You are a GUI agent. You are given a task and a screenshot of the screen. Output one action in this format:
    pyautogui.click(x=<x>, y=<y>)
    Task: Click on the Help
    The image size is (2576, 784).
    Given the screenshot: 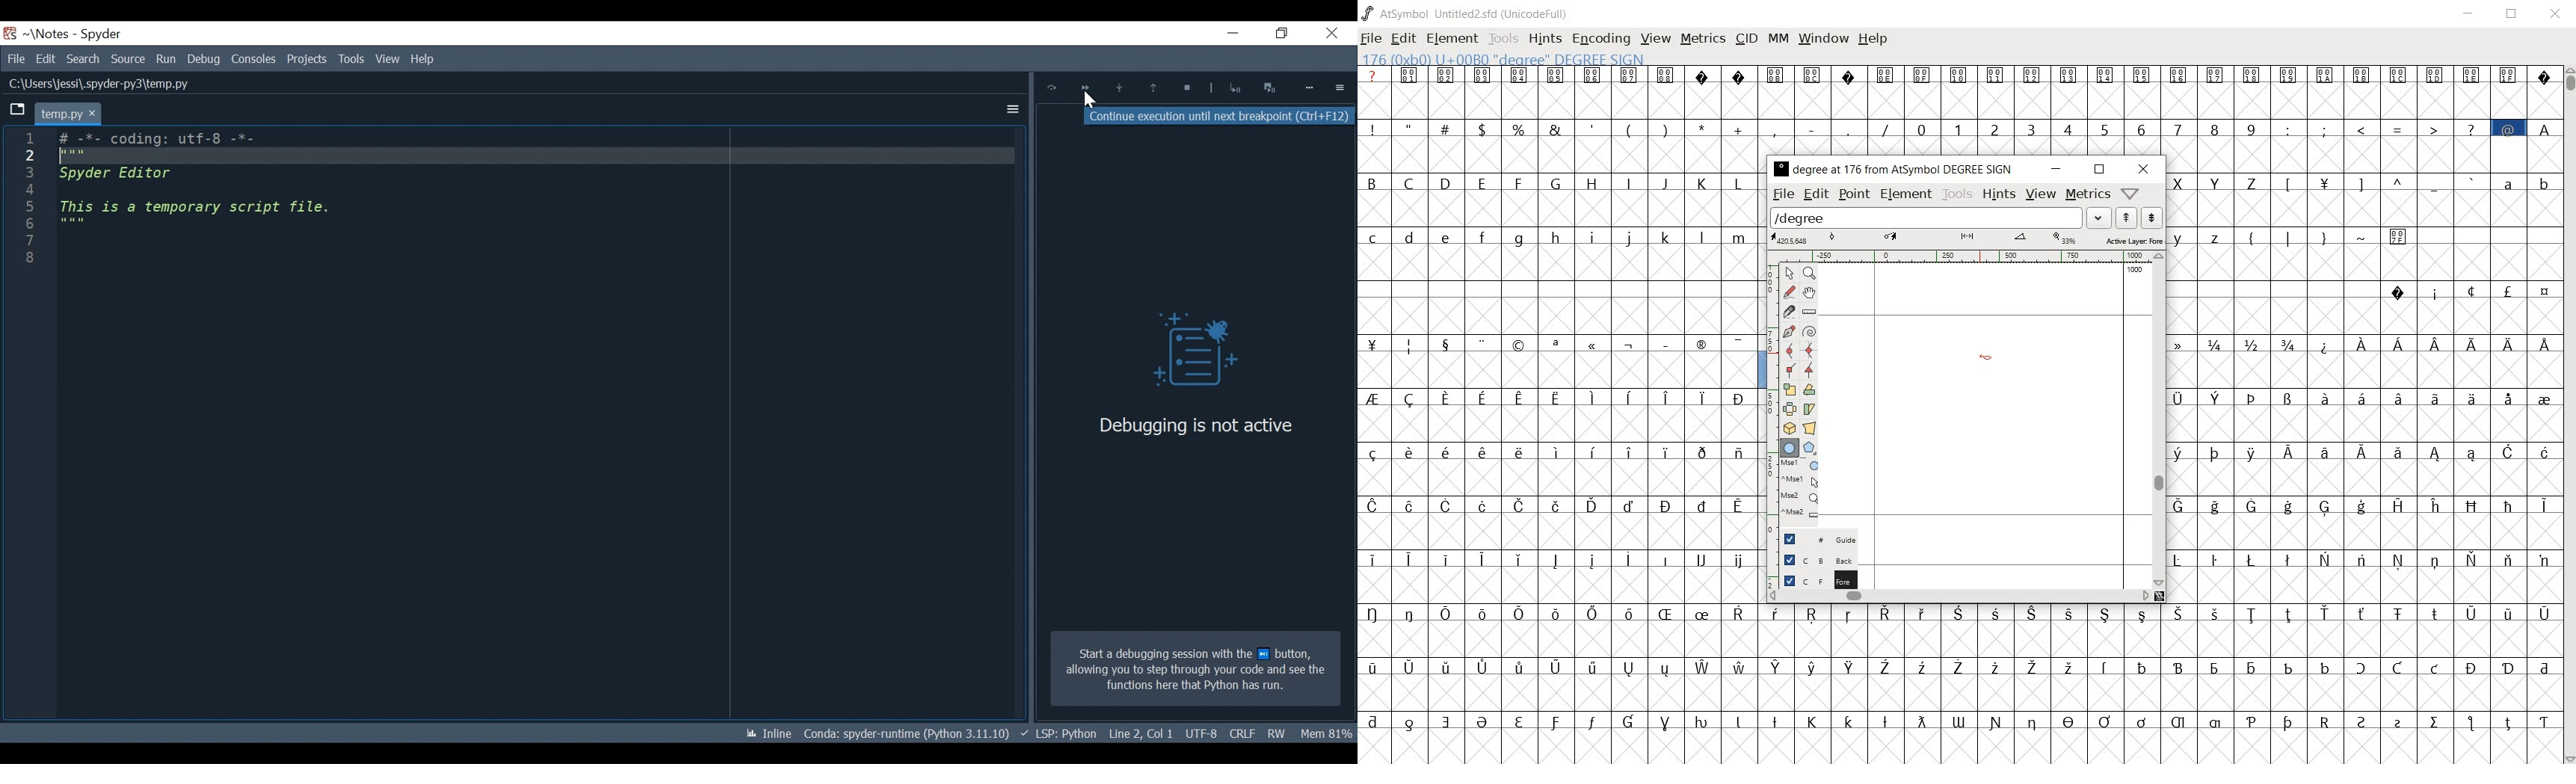 What is the action you would take?
    pyautogui.click(x=424, y=58)
    